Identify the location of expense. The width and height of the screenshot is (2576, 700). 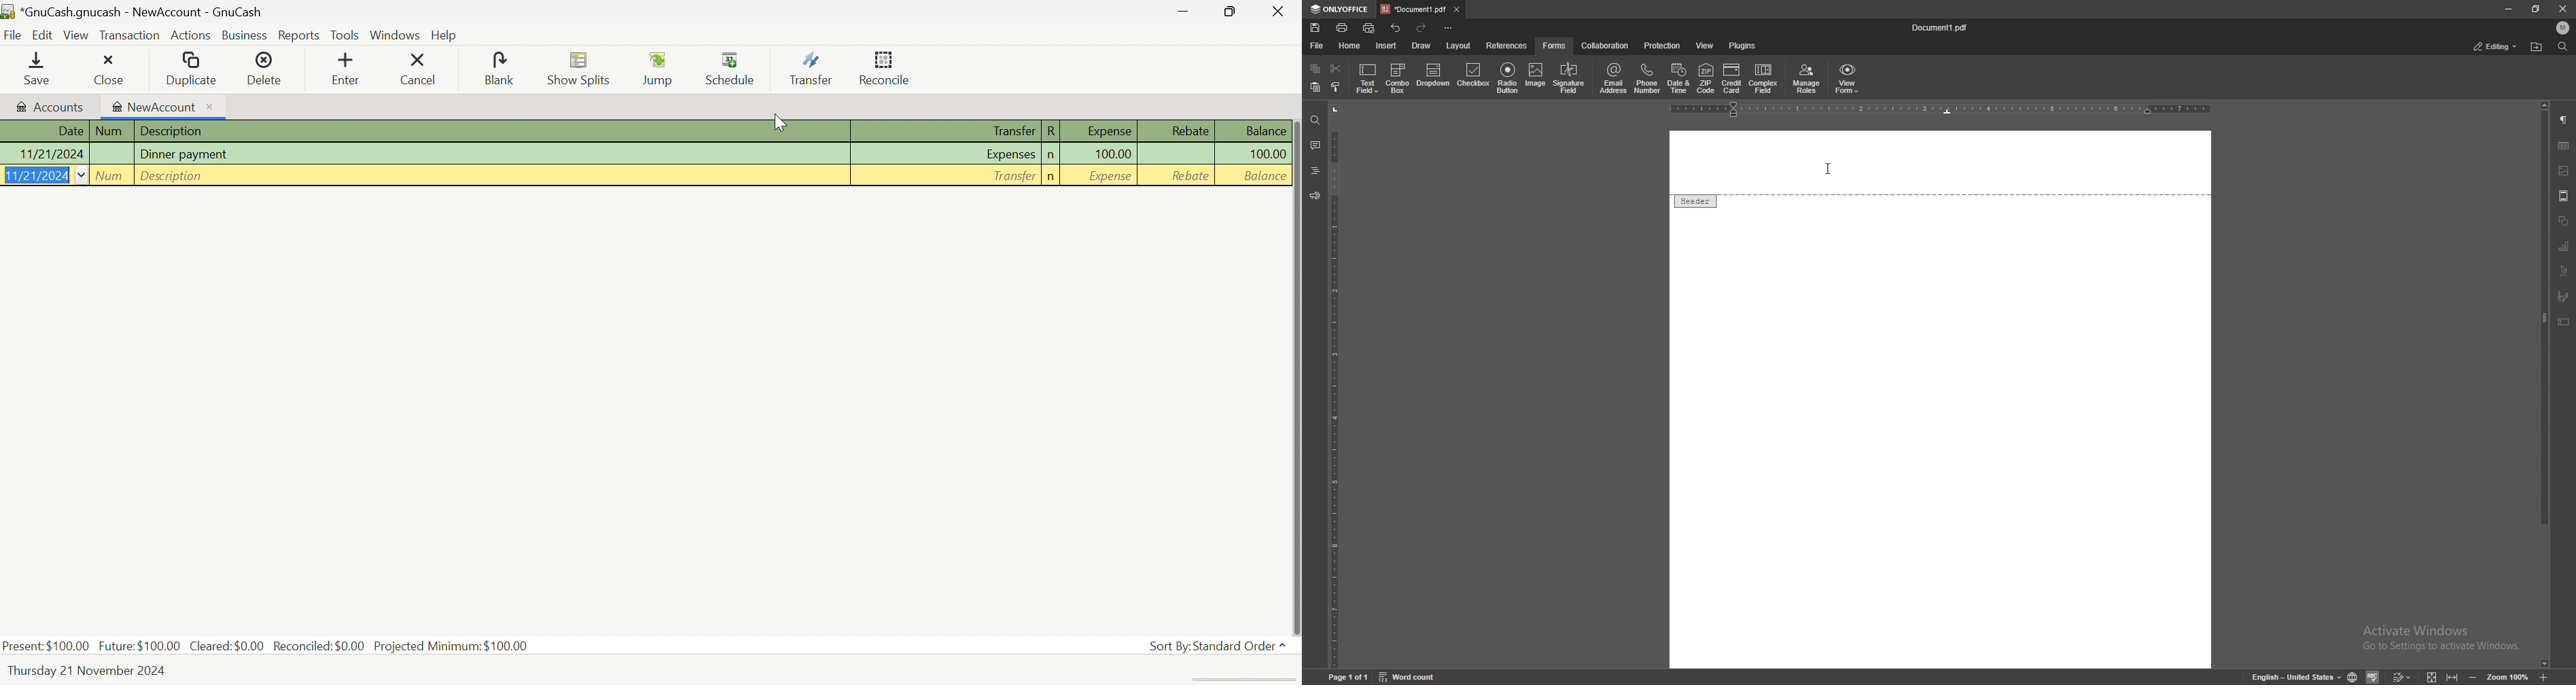
(1112, 179).